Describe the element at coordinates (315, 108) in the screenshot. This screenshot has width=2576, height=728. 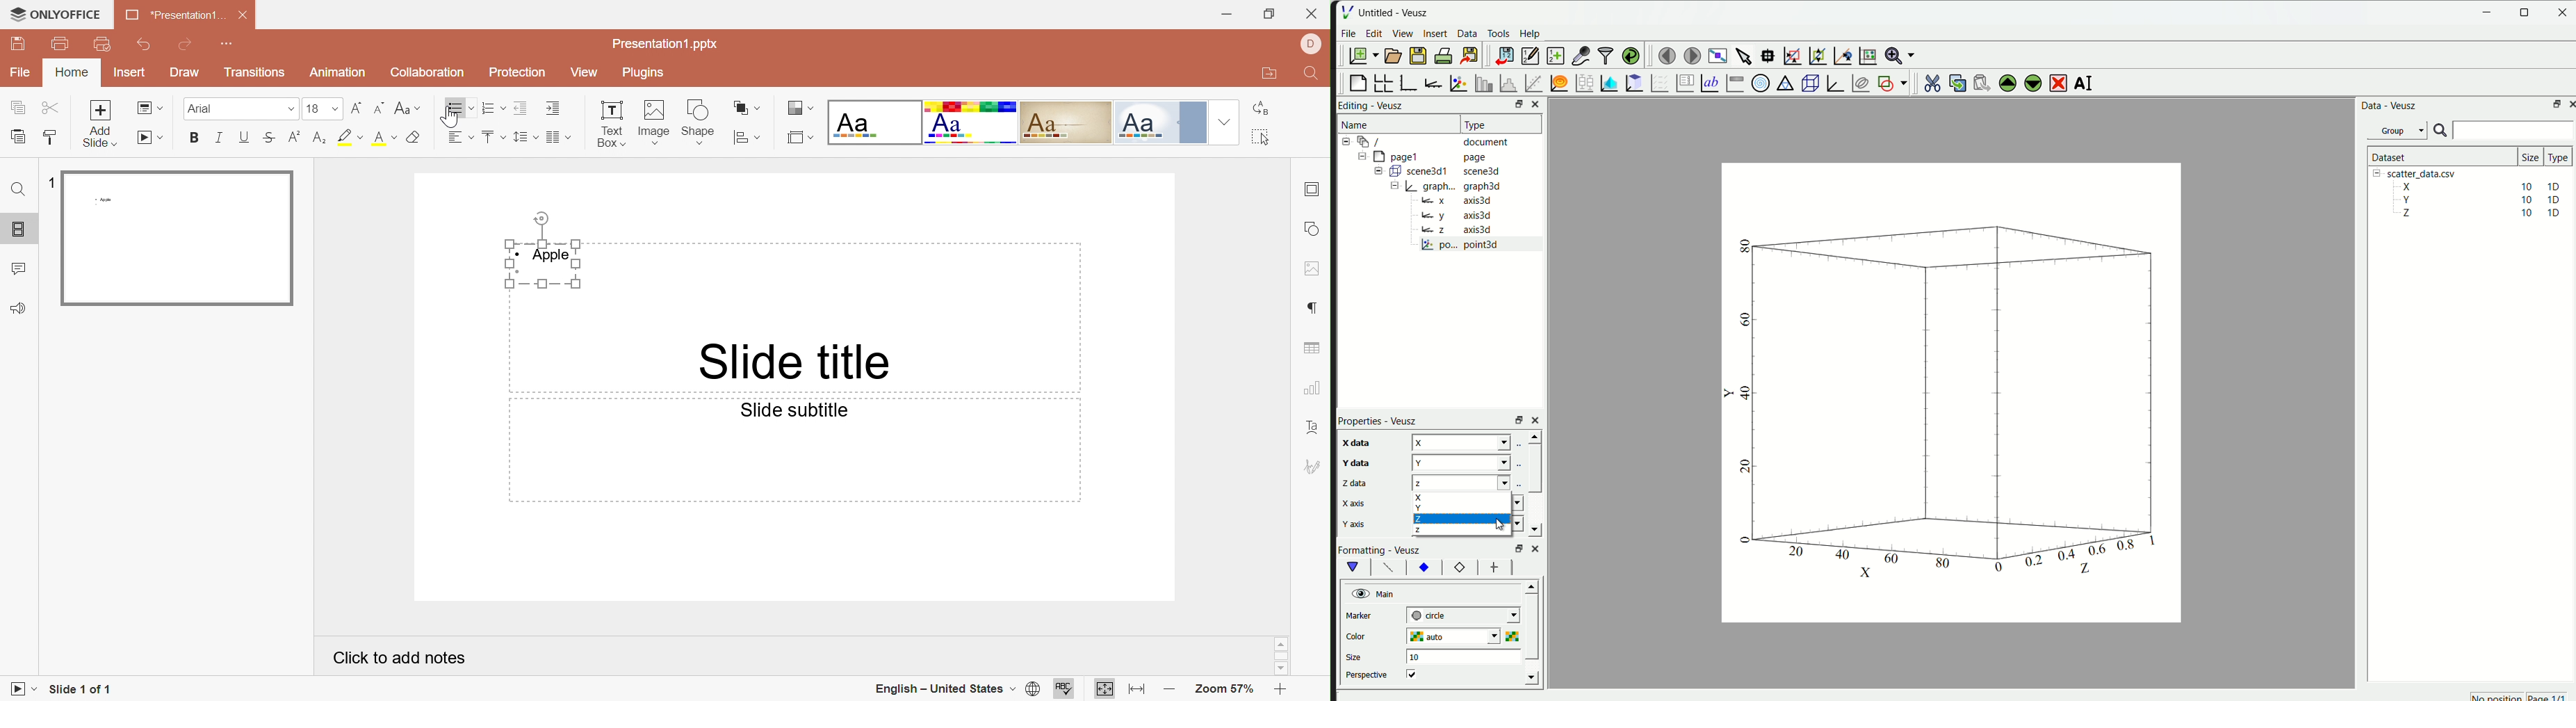
I see `16` at that location.